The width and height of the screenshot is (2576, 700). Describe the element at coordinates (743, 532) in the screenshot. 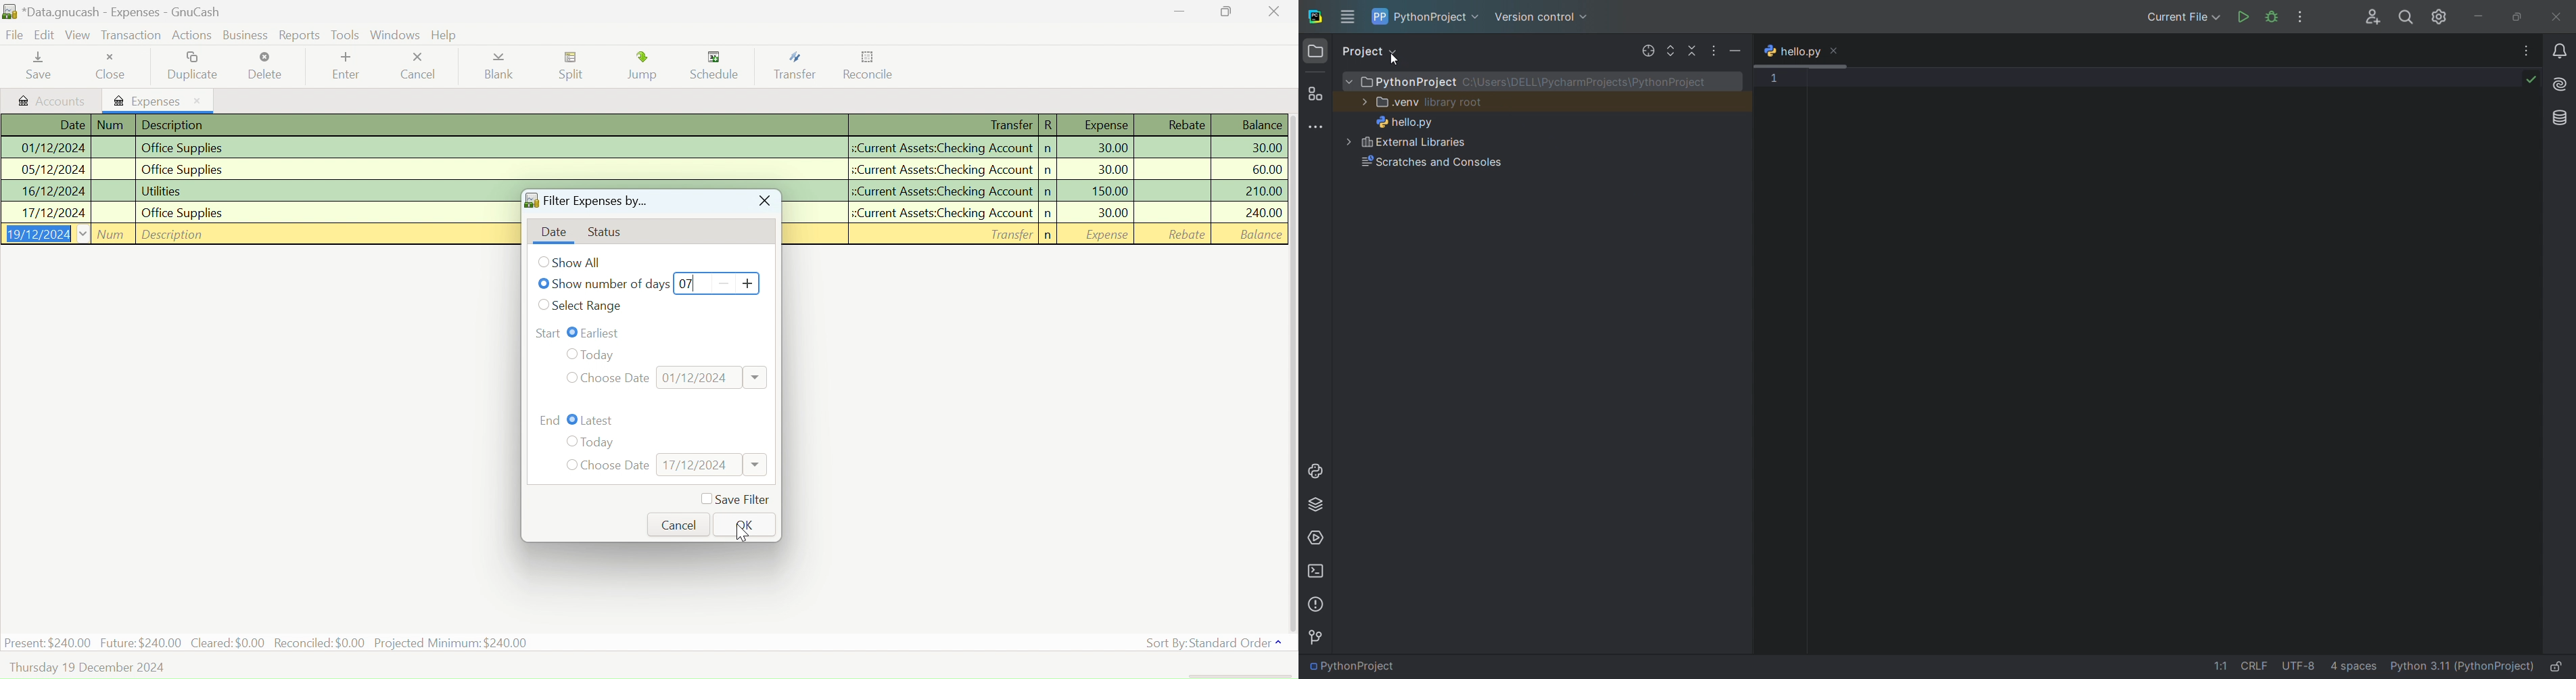

I see `Cursor on OK` at that location.